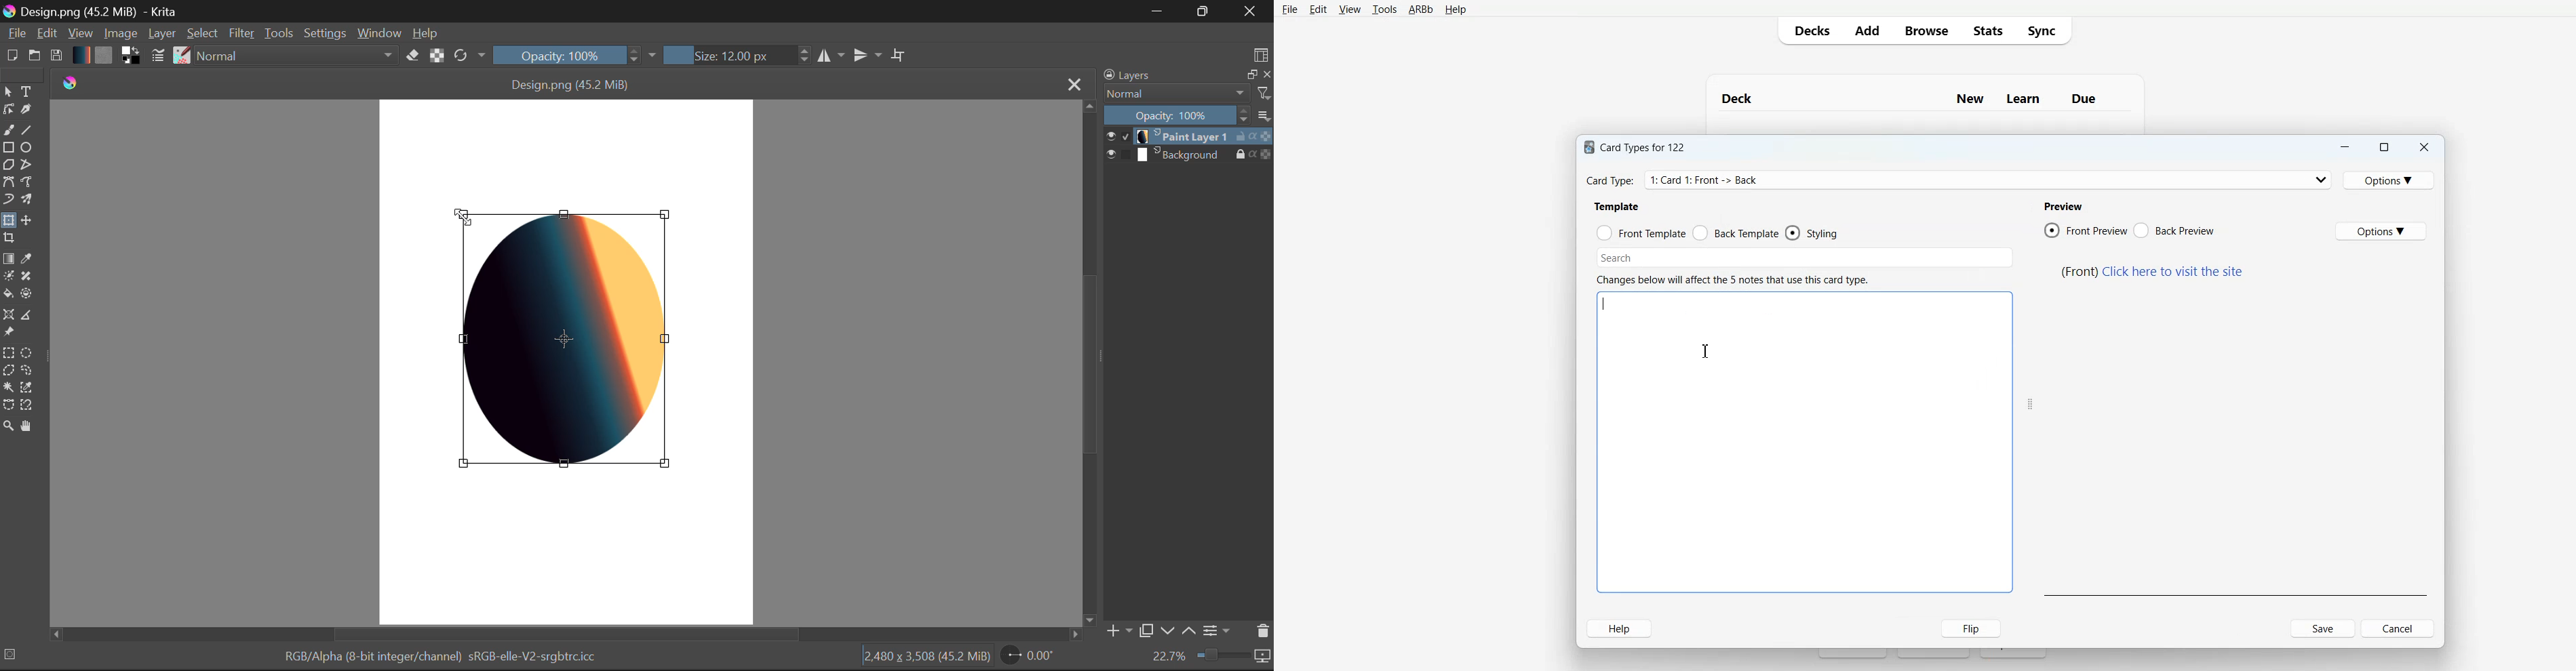 The height and width of the screenshot is (672, 2576). Describe the element at coordinates (1319, 9) in the screenshot. I see `Edit` at that location.